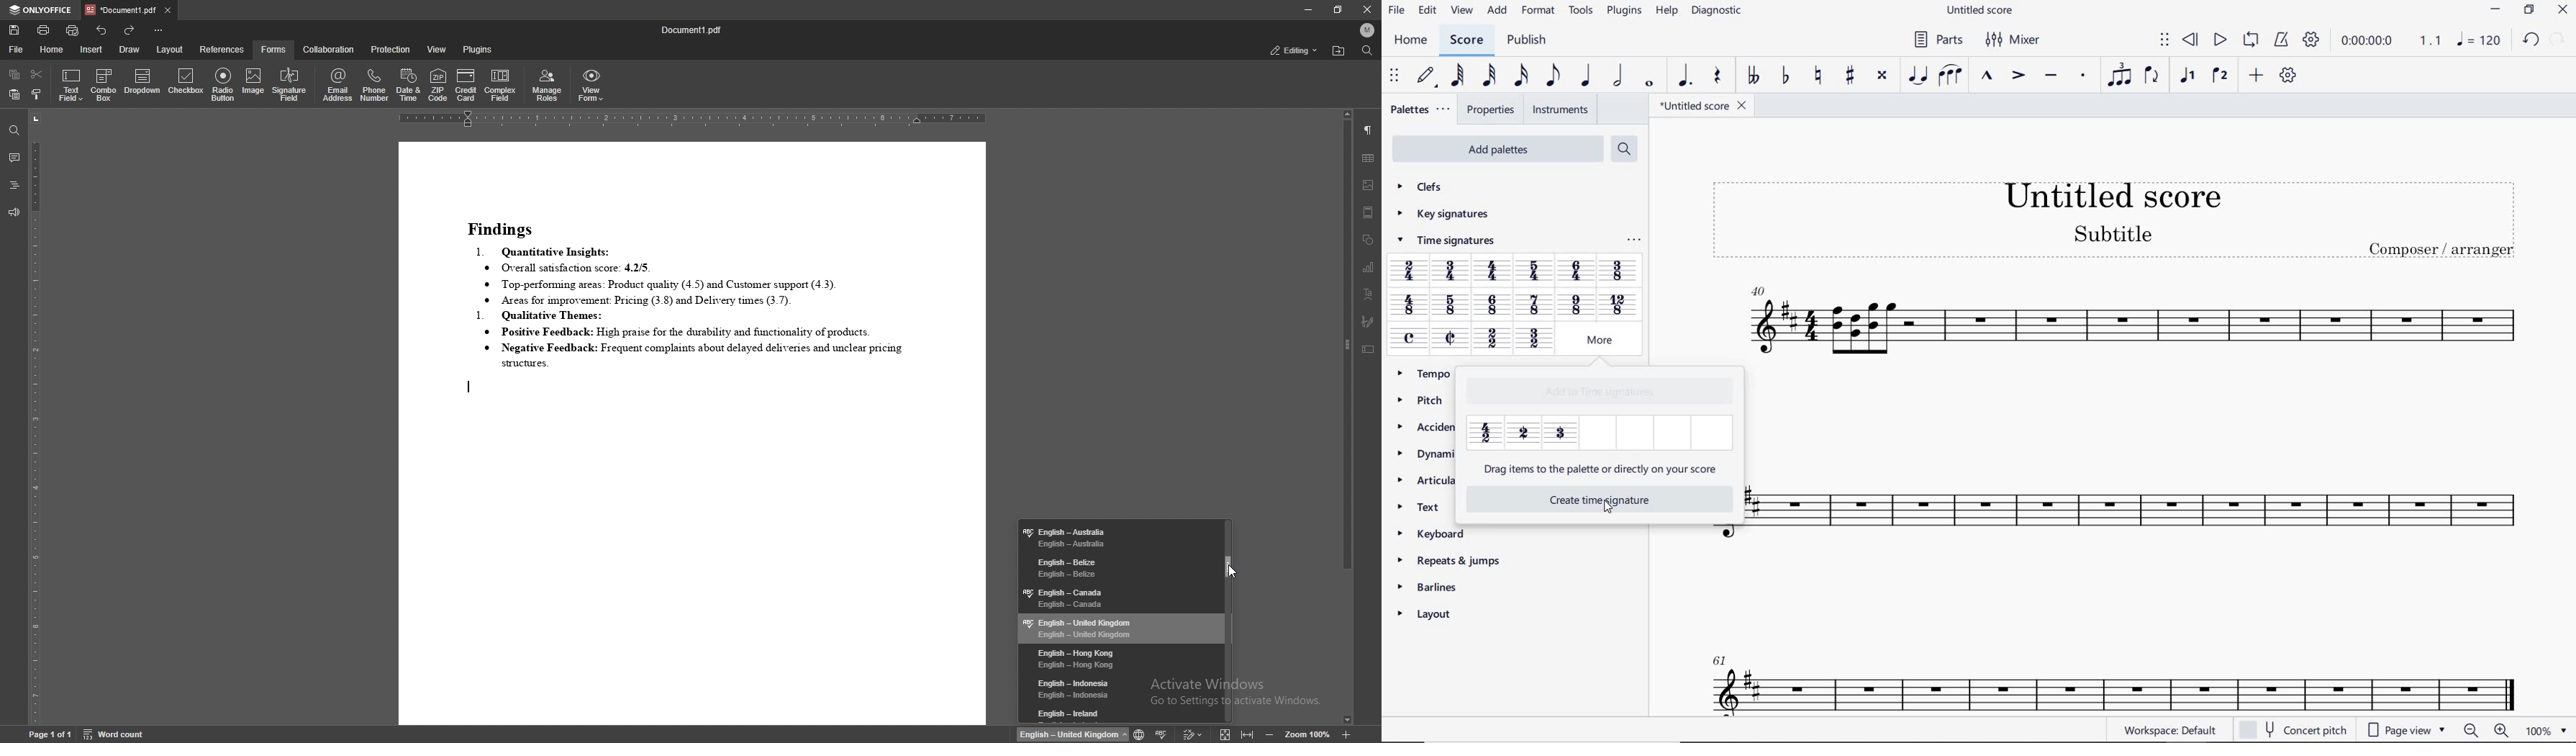 This screenshot has width=2576, height=756. What do you see at coordinates (1425, 453) in the screenshot?
I see `DYNAMICS` at bounding box center [1425, 453].